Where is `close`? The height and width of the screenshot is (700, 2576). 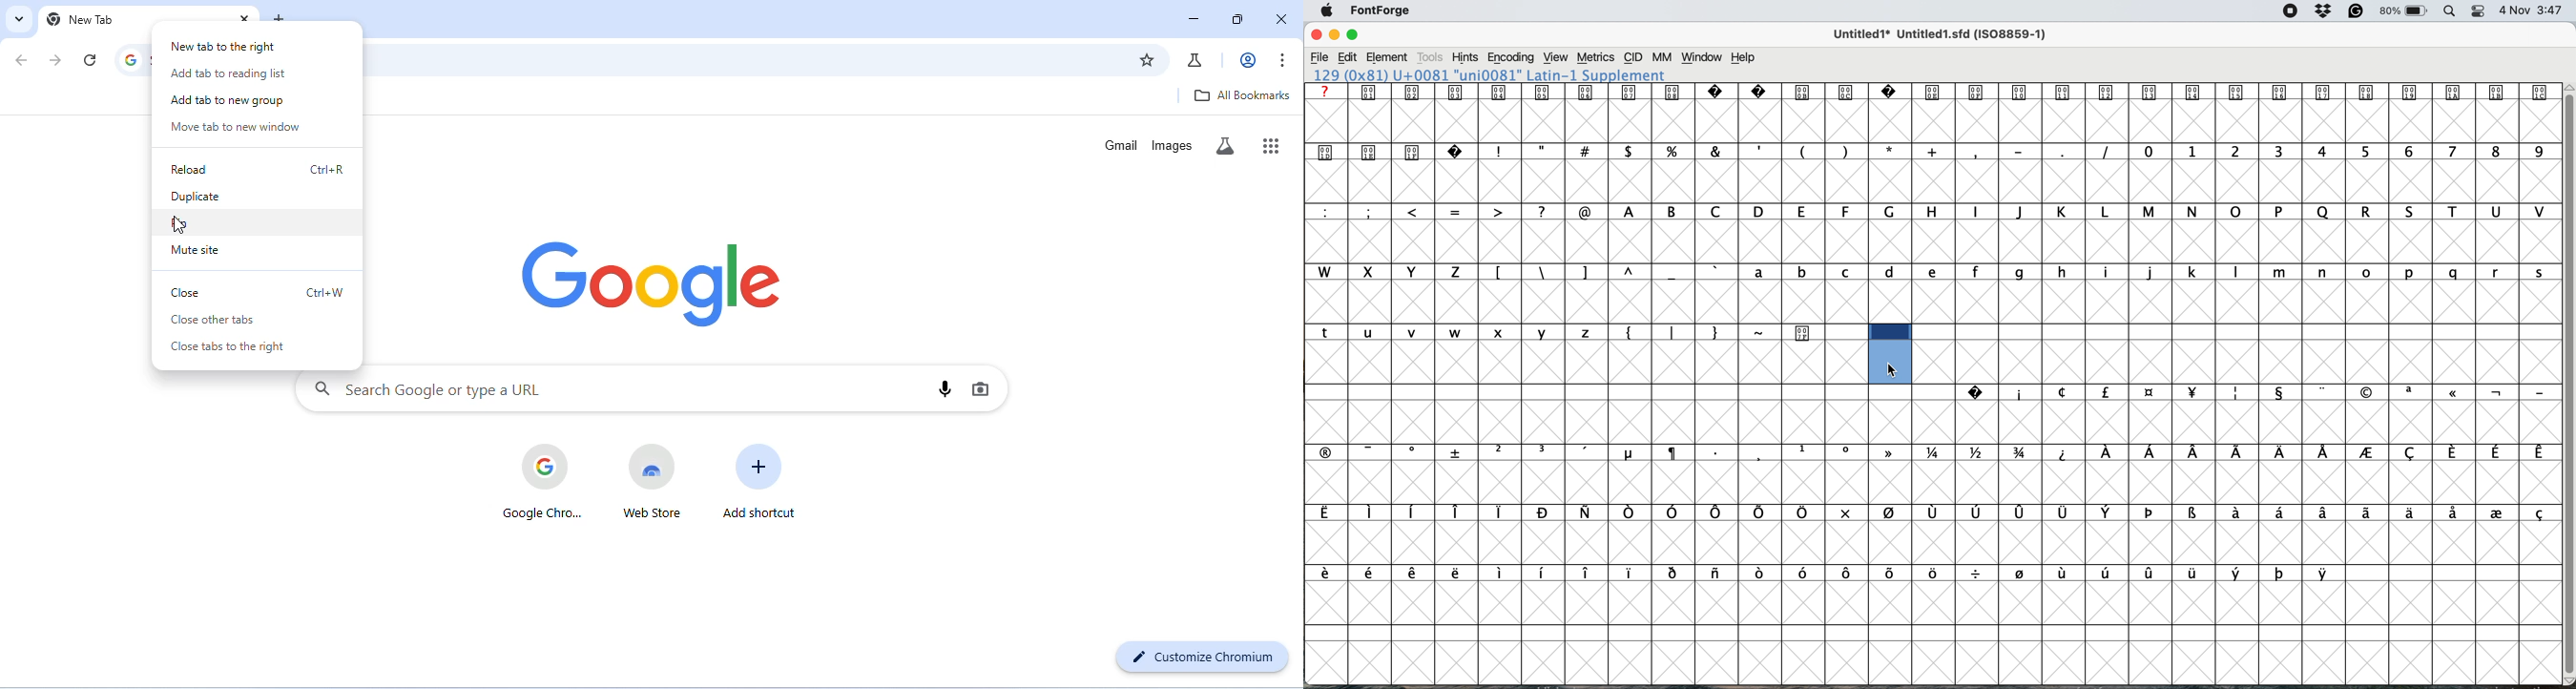
close is located at coordinates (1284, 19).